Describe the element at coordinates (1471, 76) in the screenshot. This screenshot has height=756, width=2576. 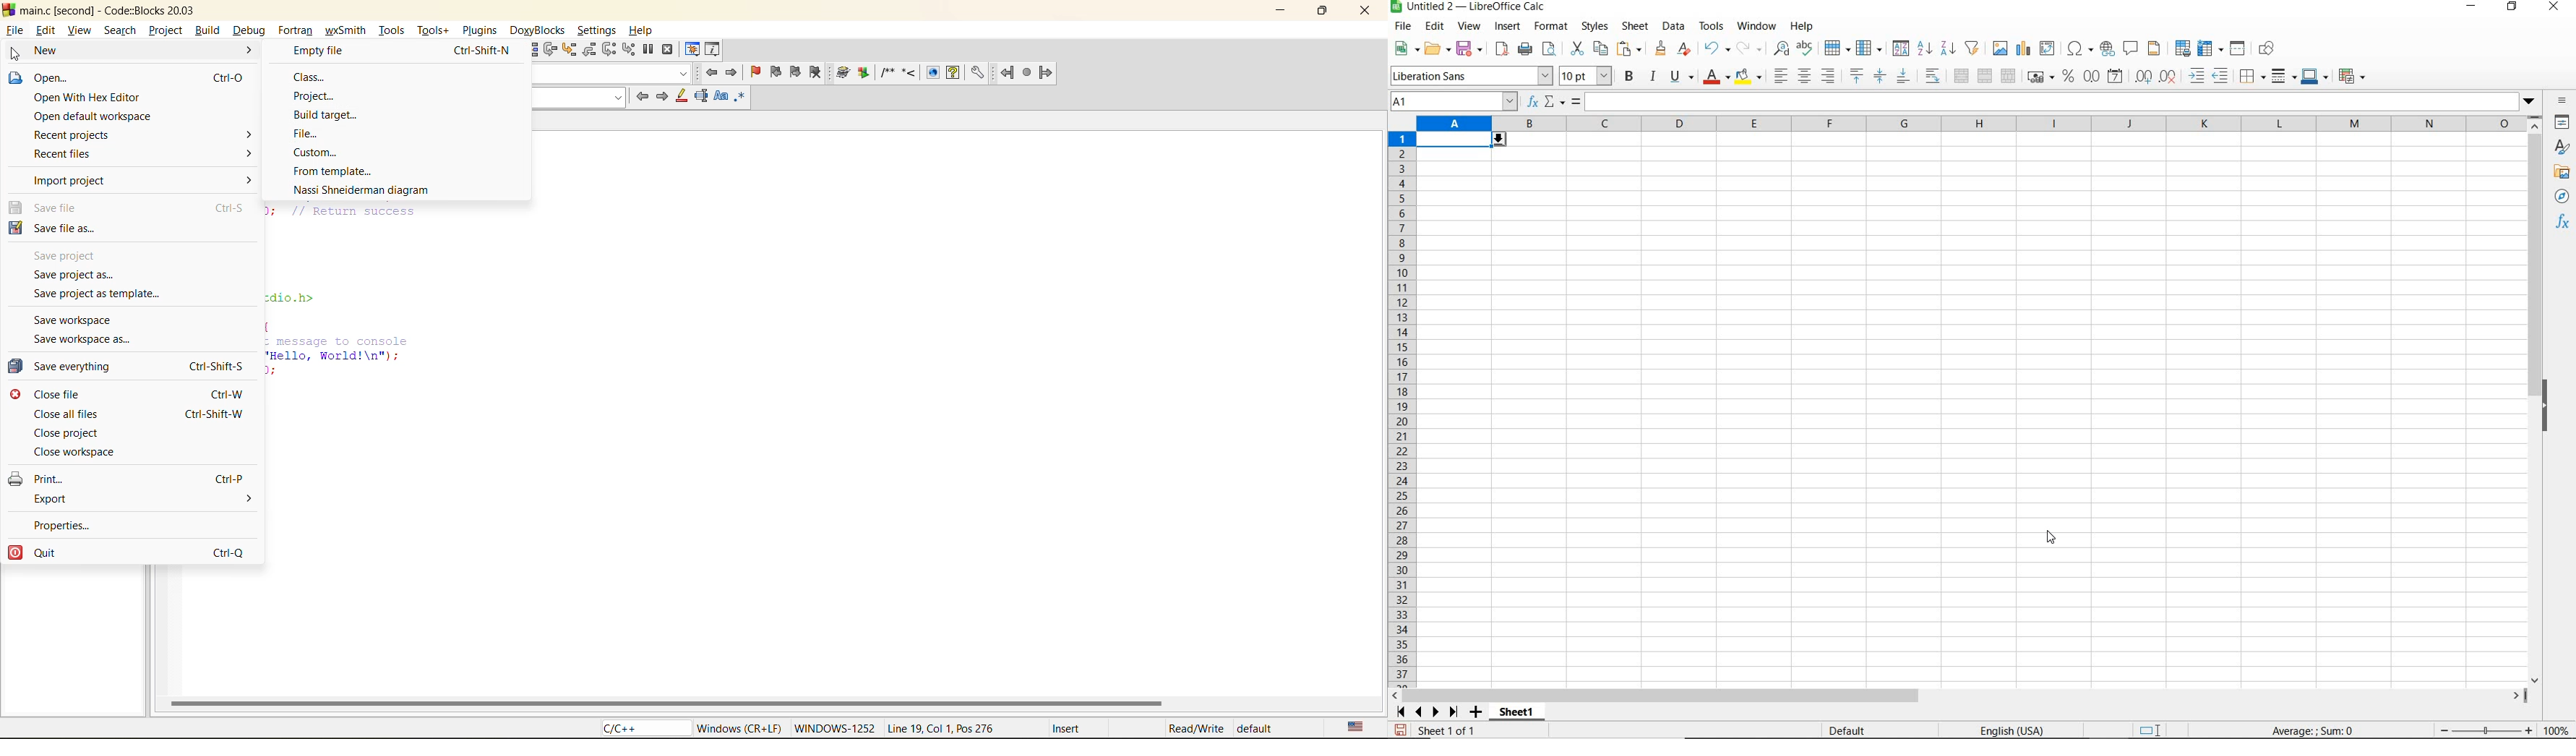
I see `font name` at that location.